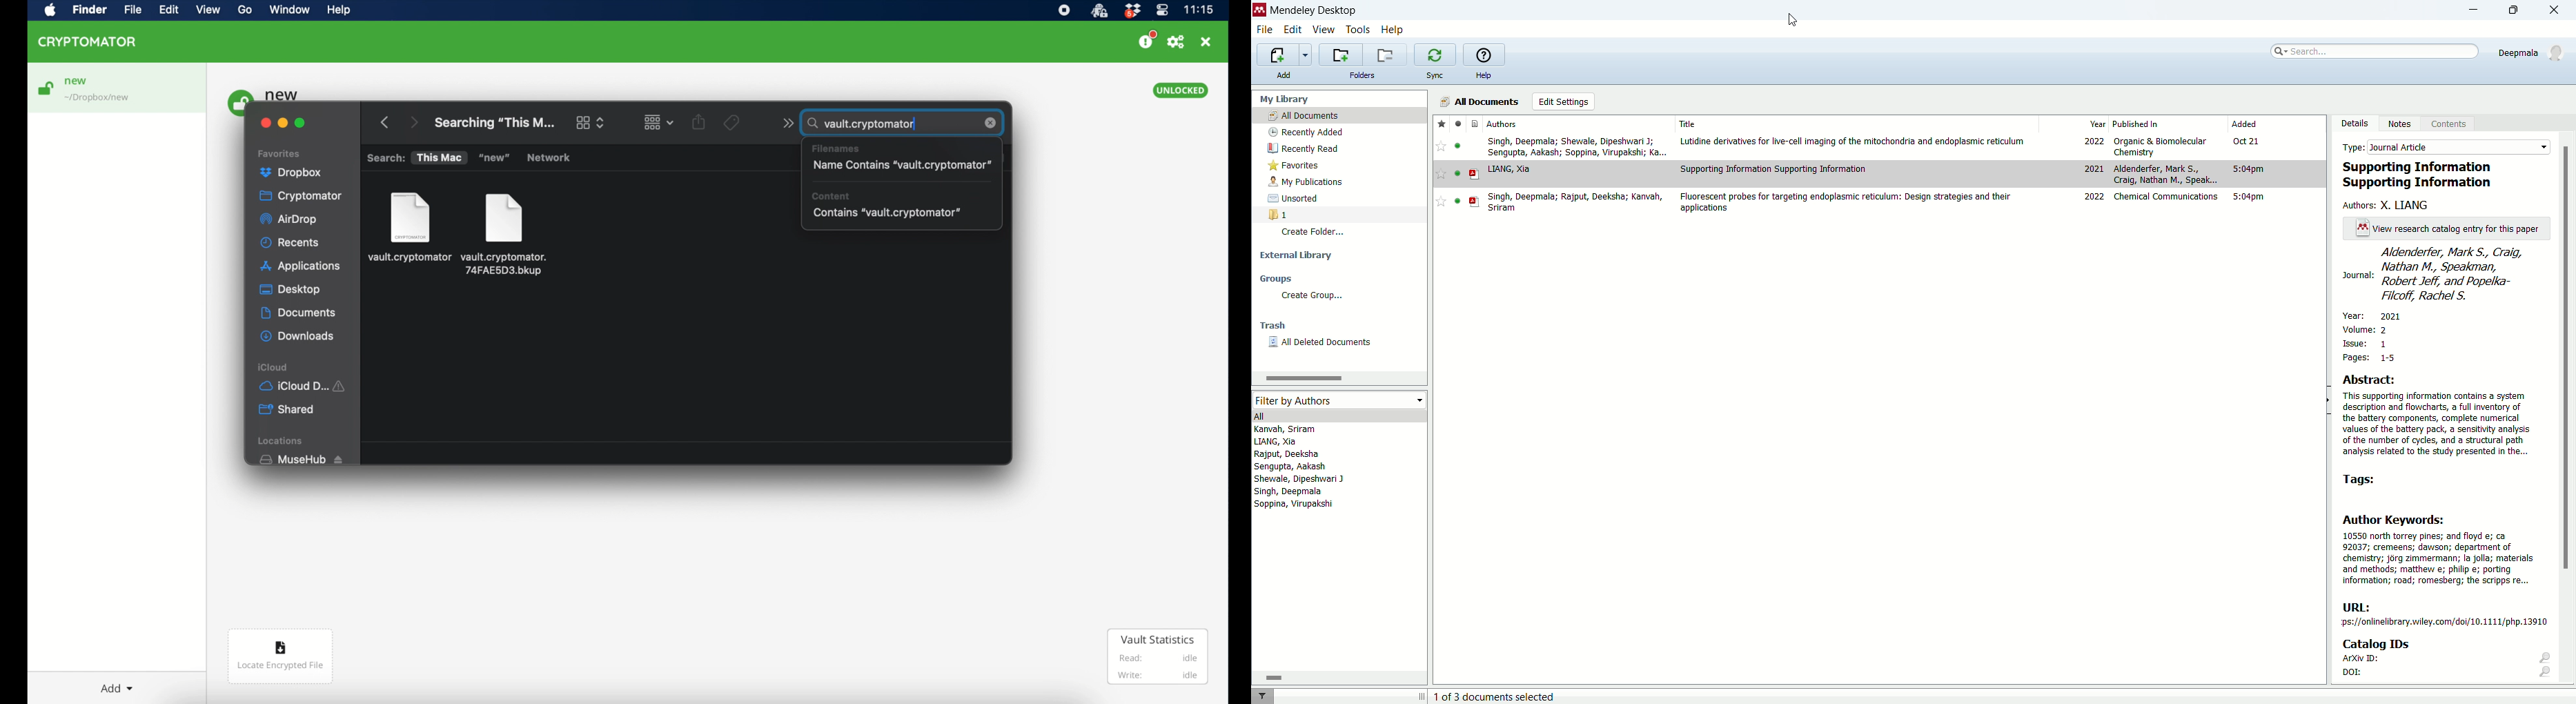  What do you see at coordinates (1495, 696) in the screenshot?
I see `1 of 3 documents selected` at bounding box center [1495, 696].